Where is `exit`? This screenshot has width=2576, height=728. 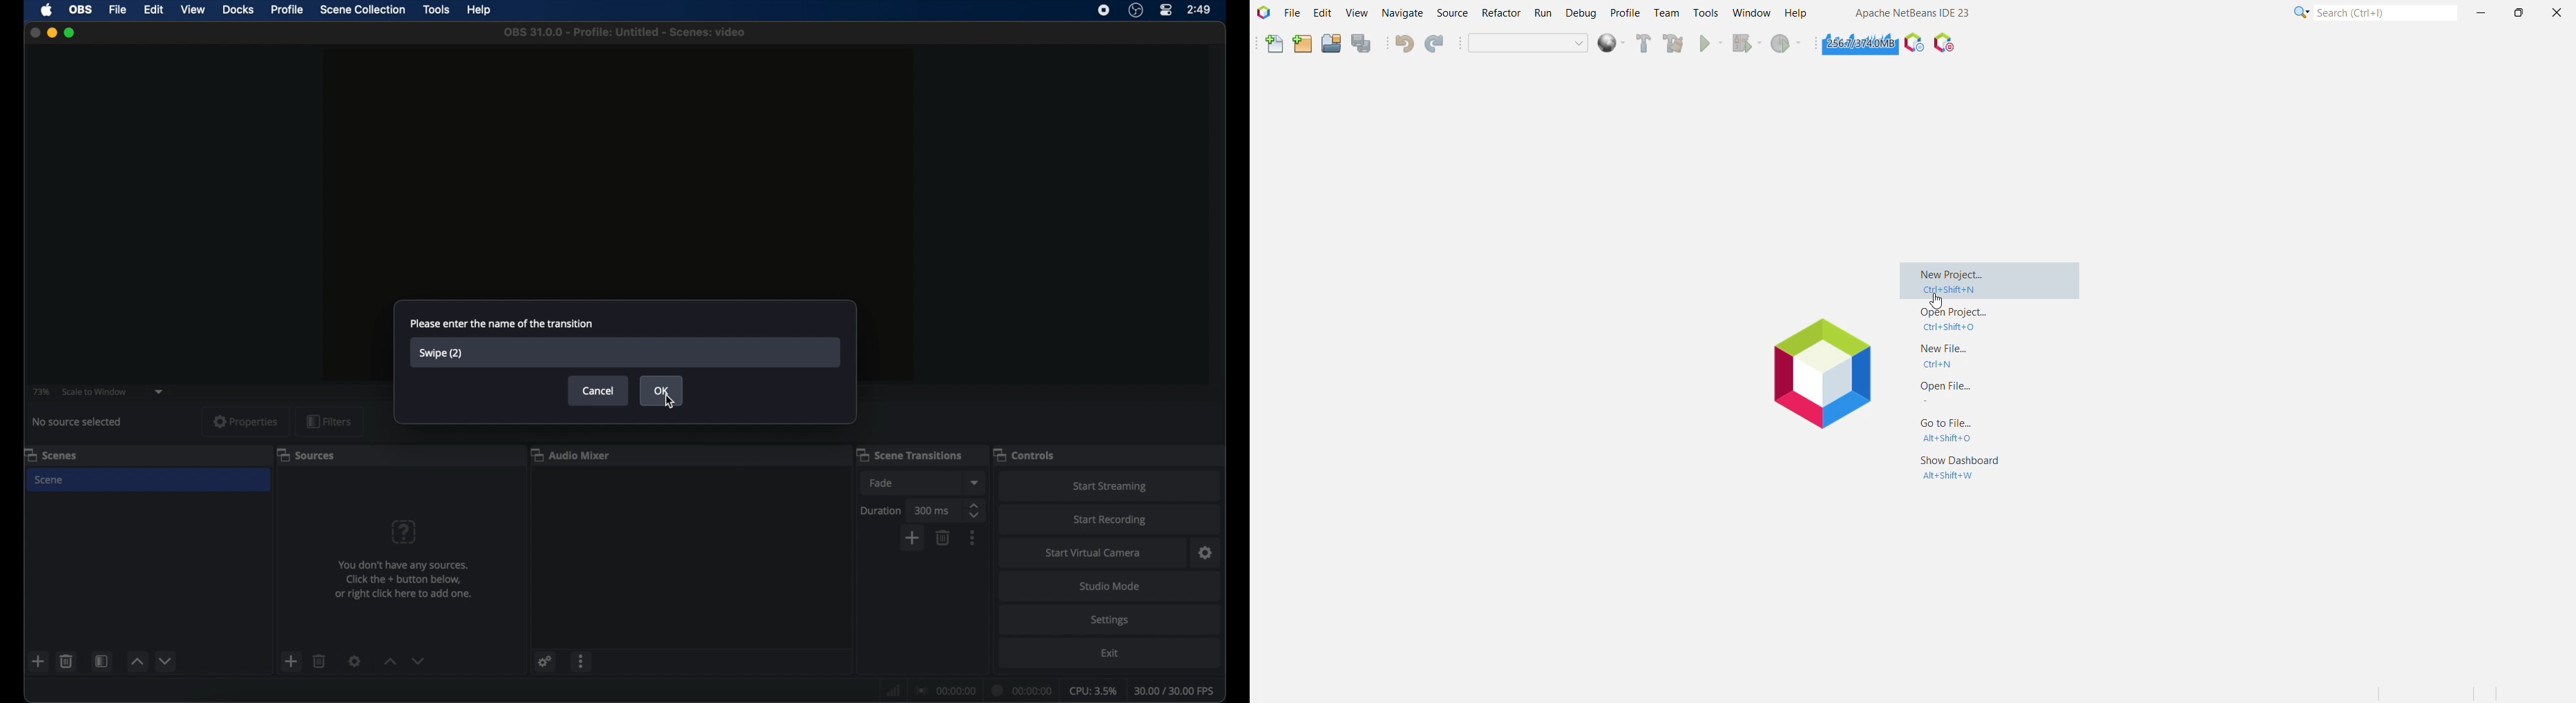 exit is located at coordinates (1110, 654).